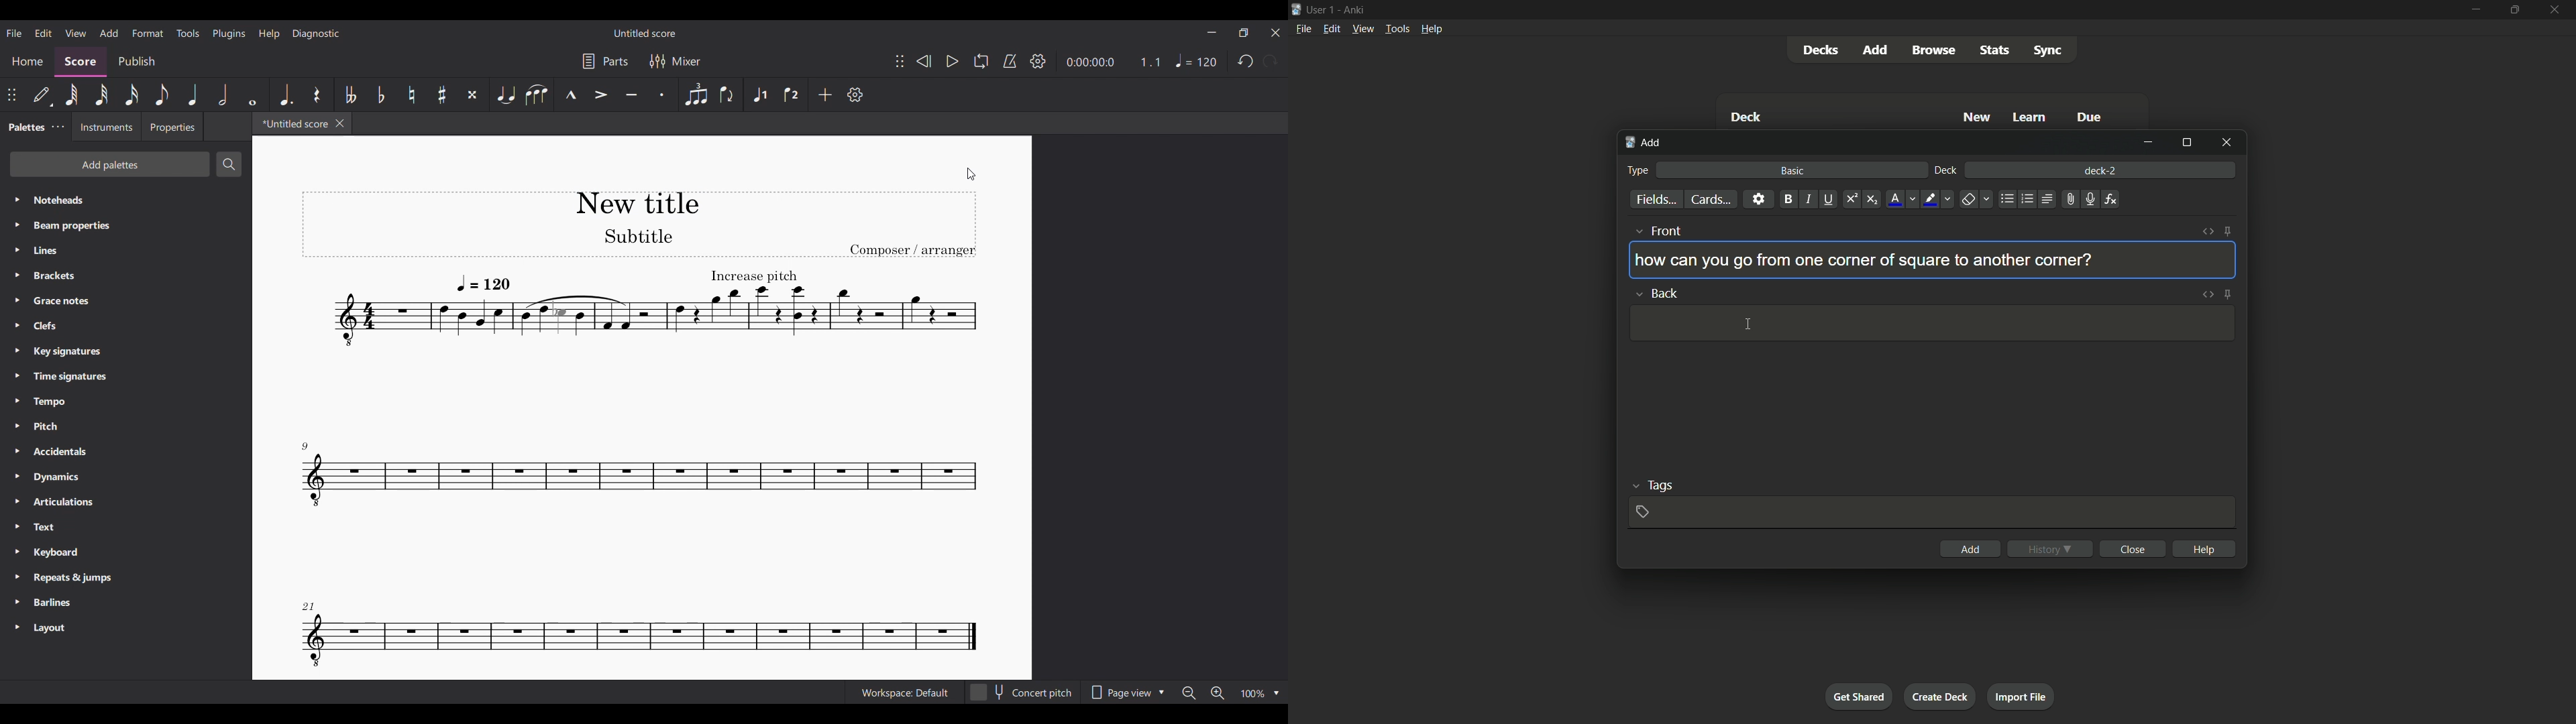  What do you see at coordinates (2050, 548) in the screenshot?
I see `history` at bounding box center [2050, 548].